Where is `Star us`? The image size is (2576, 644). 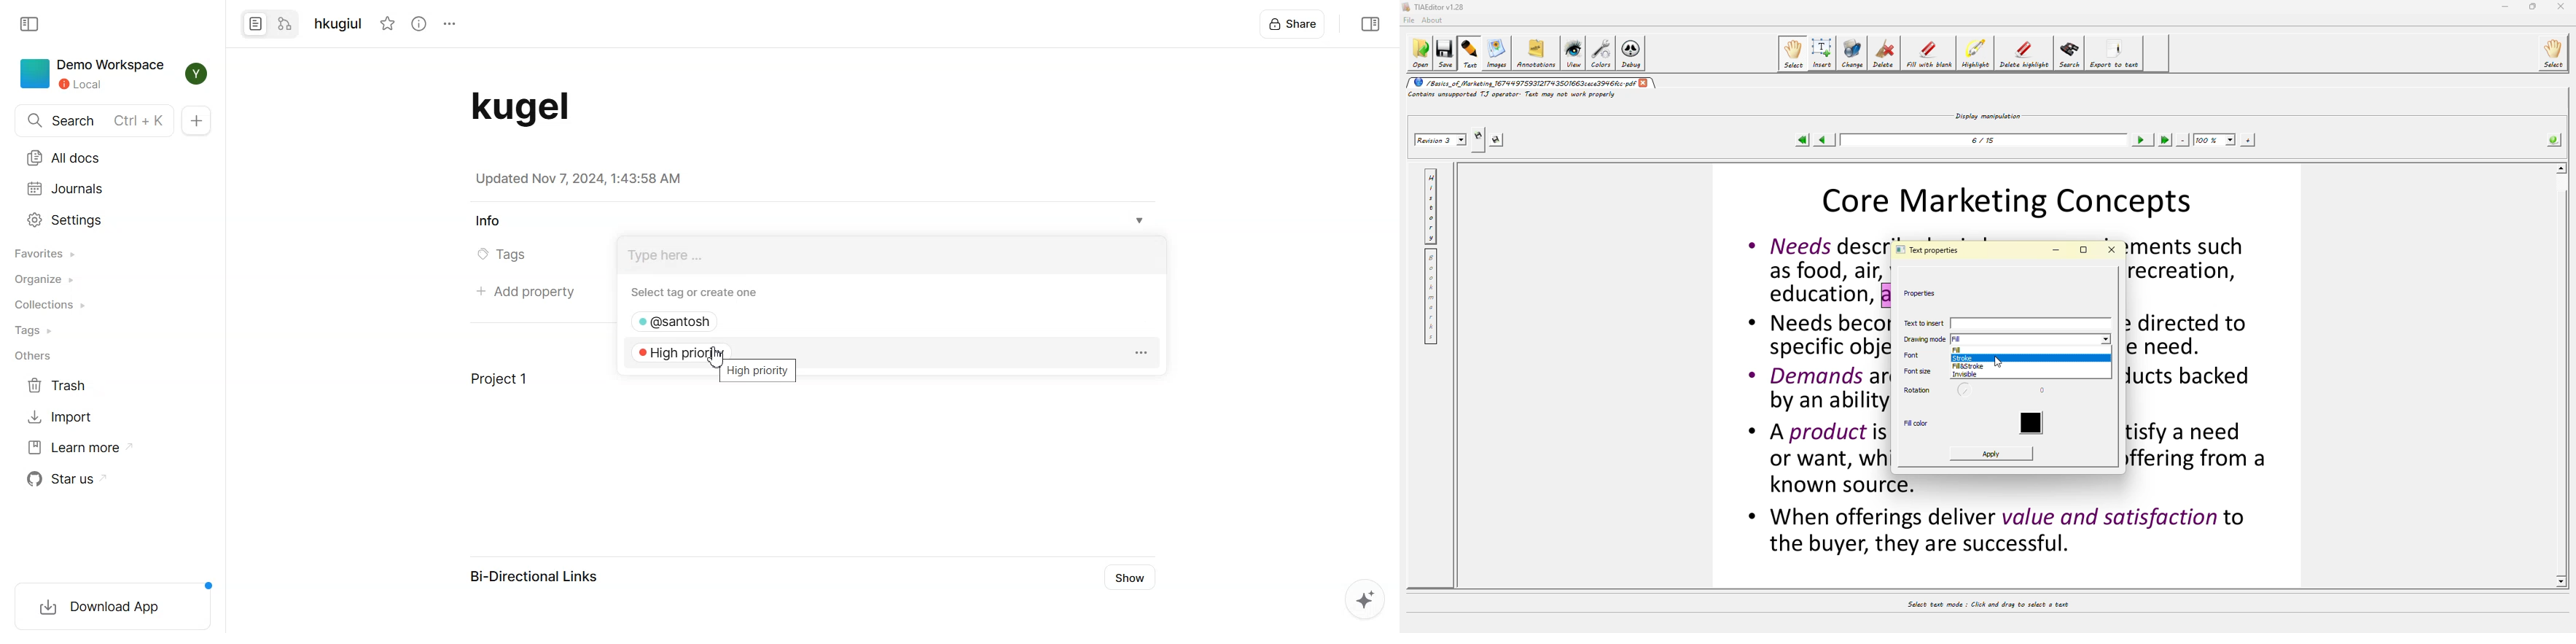
Star us is located at coordinates (74, 478).